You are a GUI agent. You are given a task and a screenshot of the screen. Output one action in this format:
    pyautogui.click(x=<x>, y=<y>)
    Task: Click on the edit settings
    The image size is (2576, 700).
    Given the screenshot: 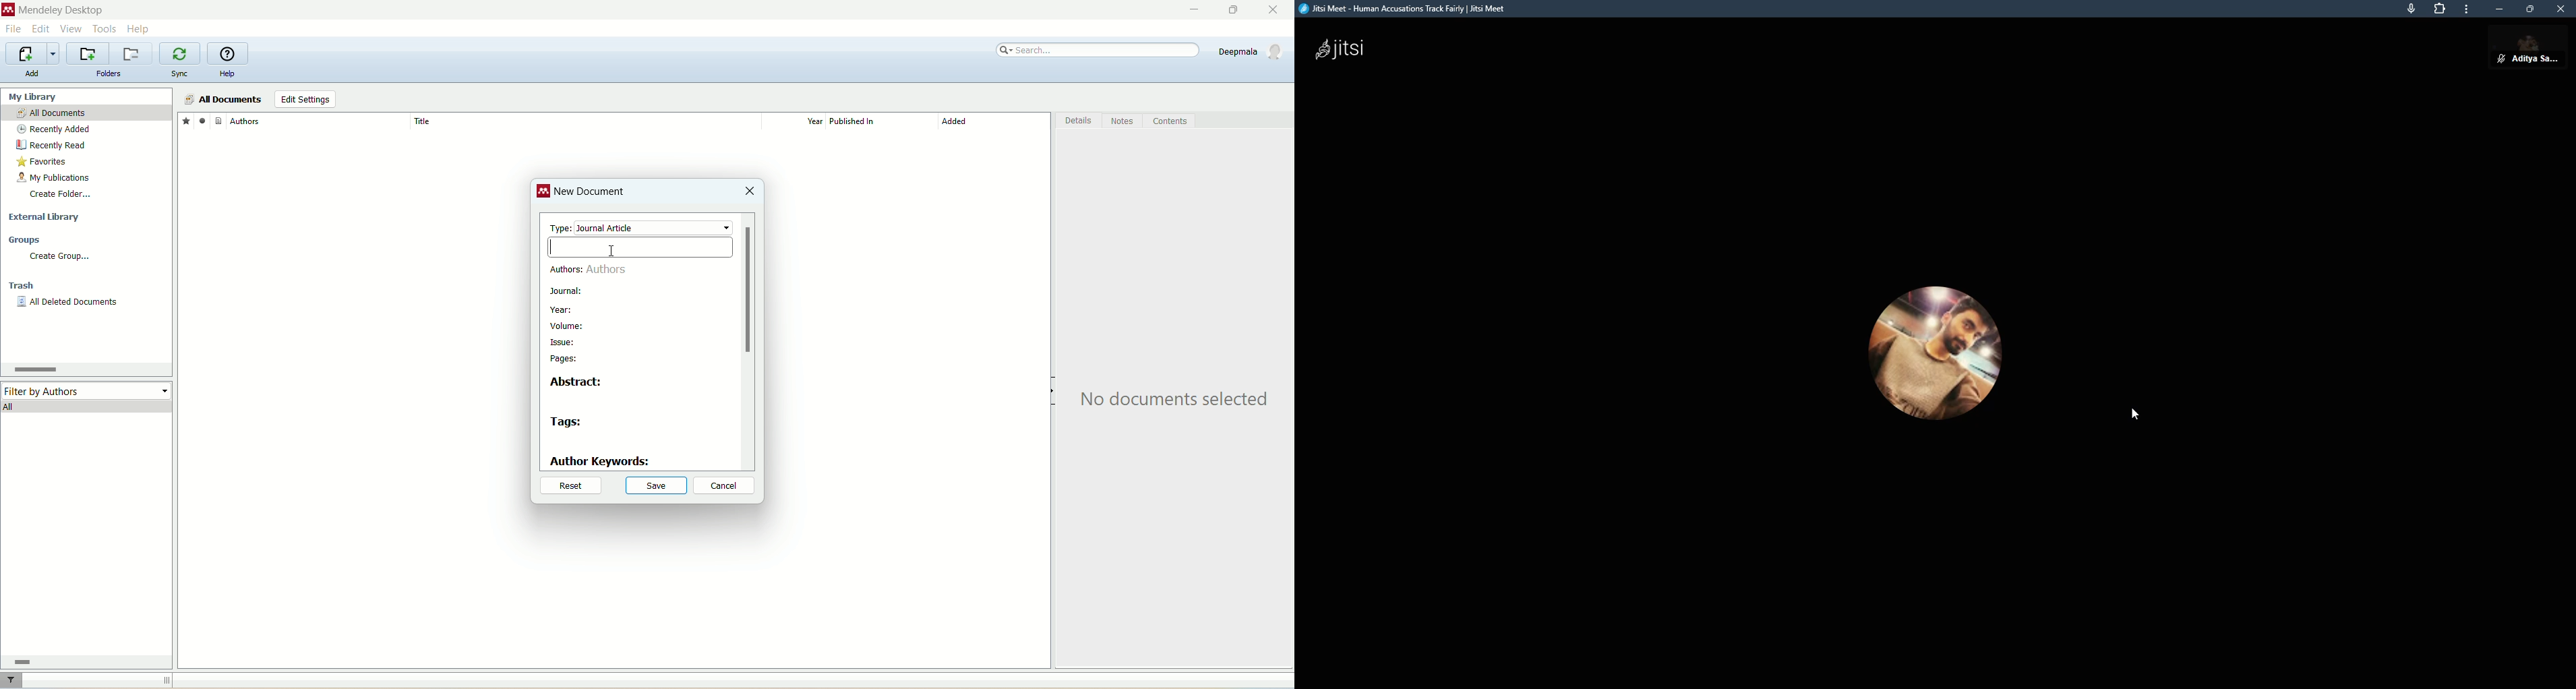 What is the action you would take?
    pyautogui.click(x=305, y=100)
    